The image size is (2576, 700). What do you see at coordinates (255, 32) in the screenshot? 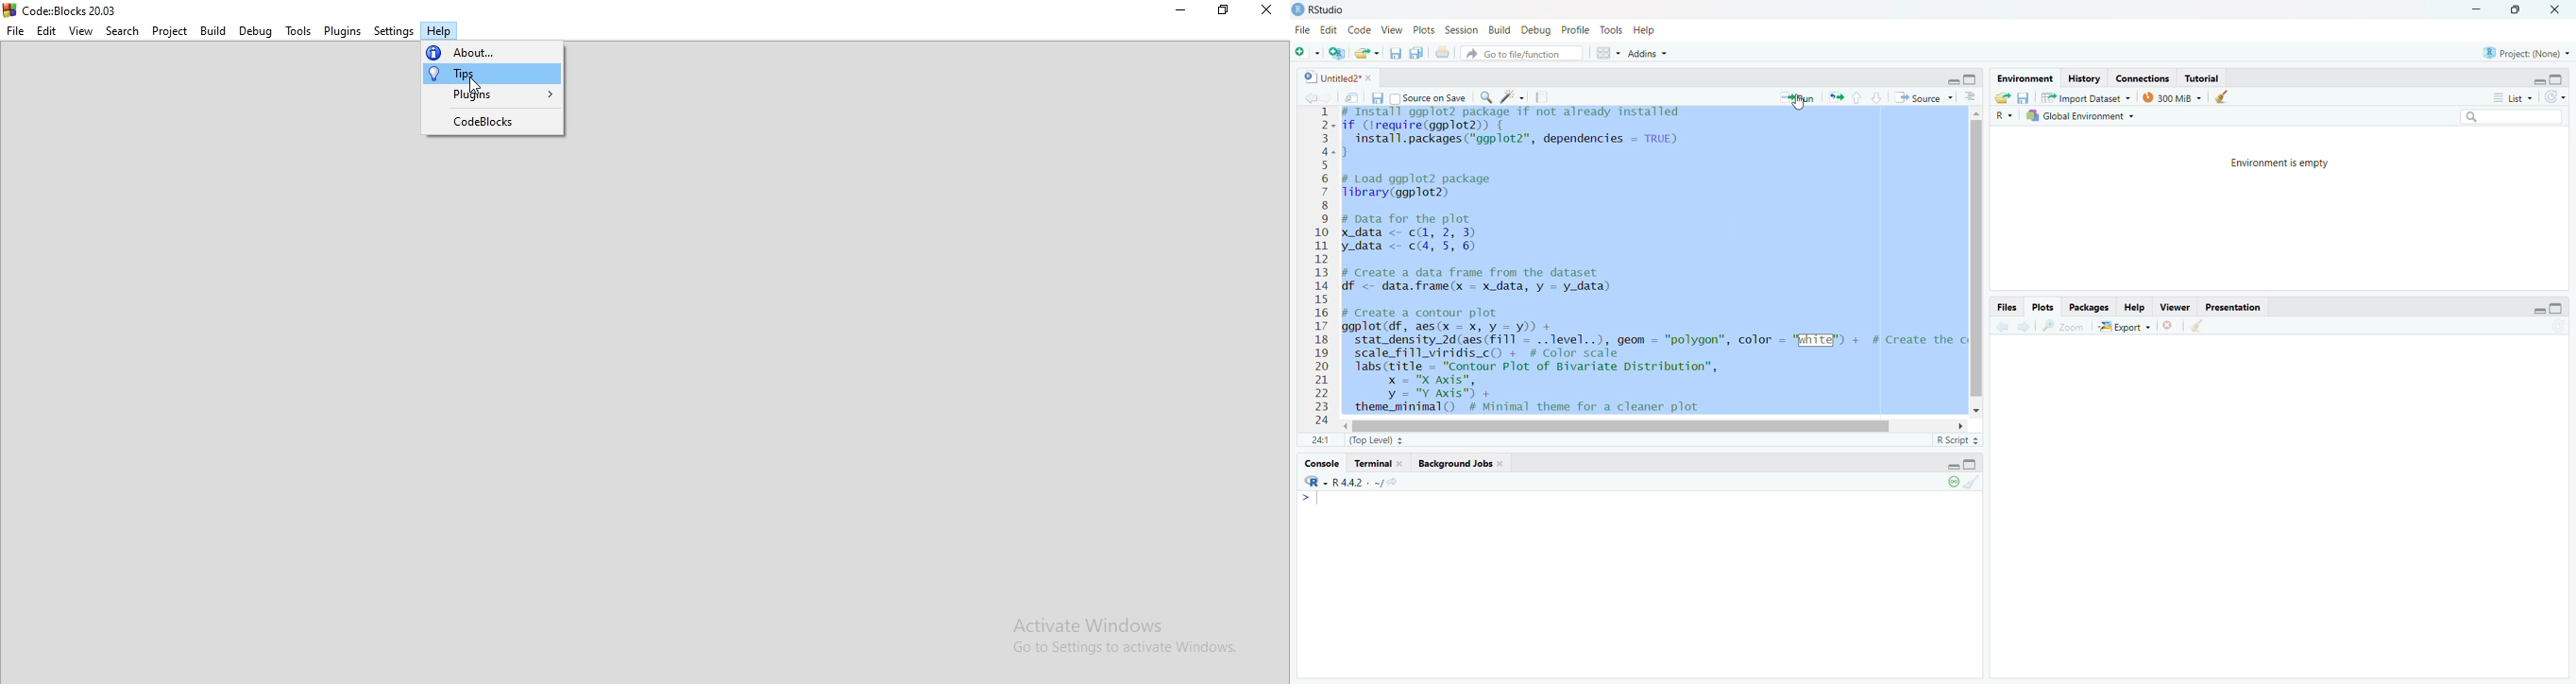
I see `Debug ` at bounding box center [255, 32].